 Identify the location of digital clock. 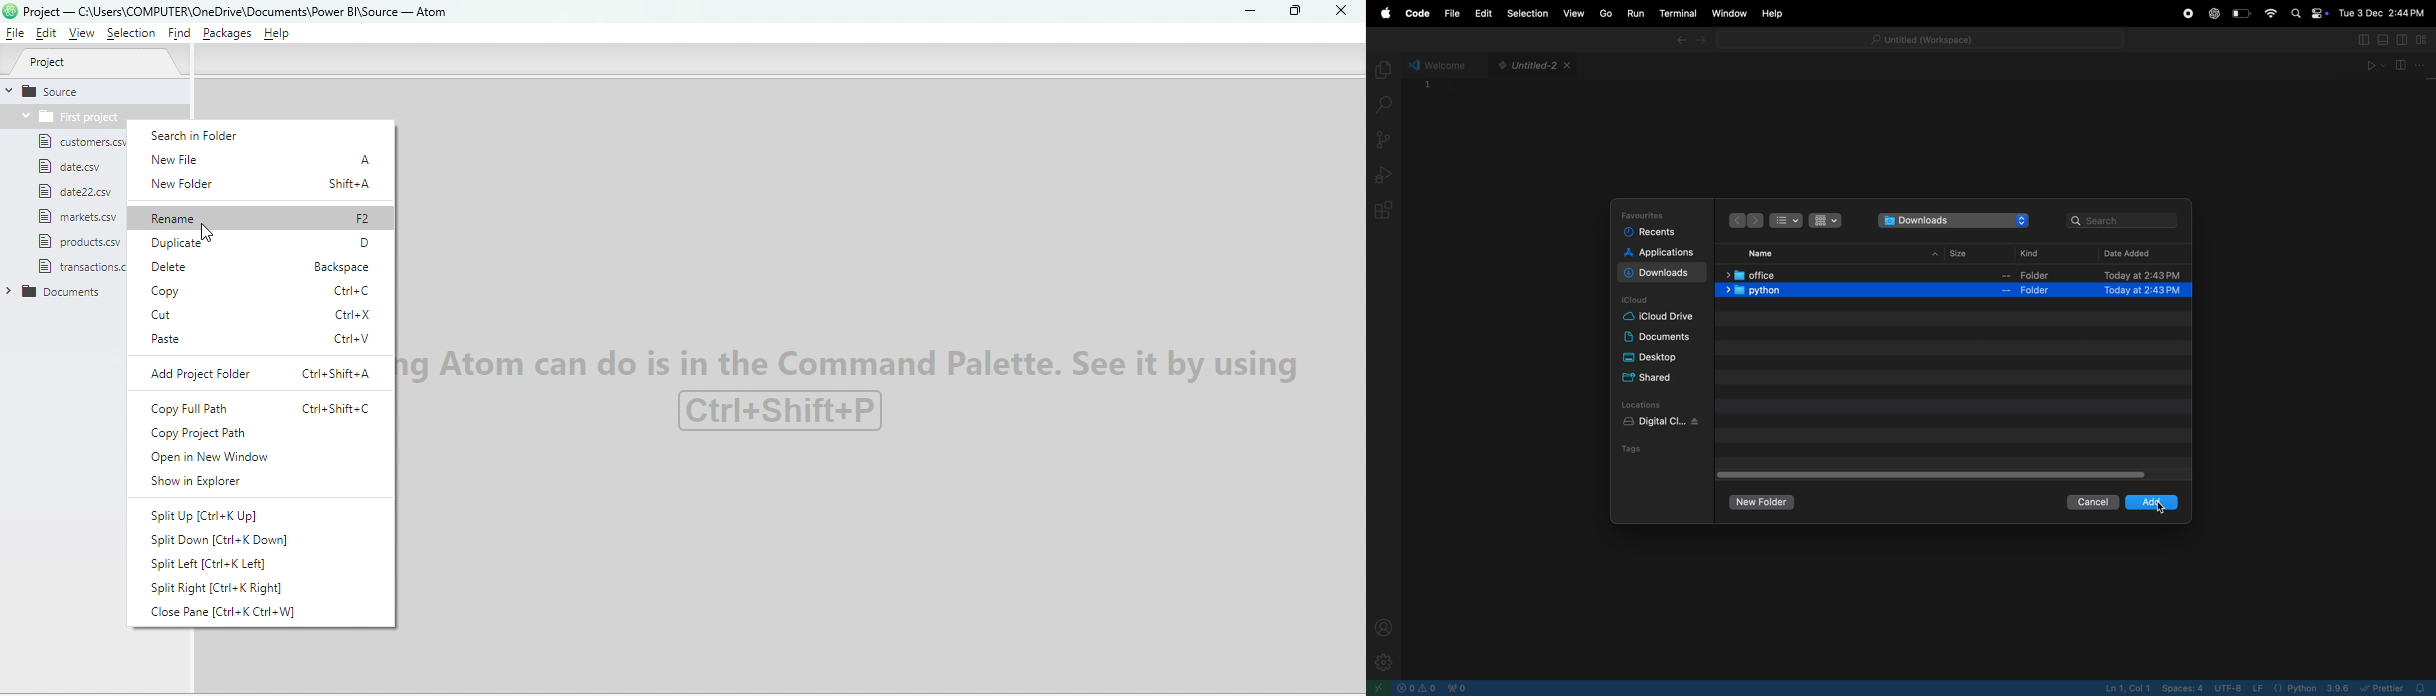
(1656, 424).